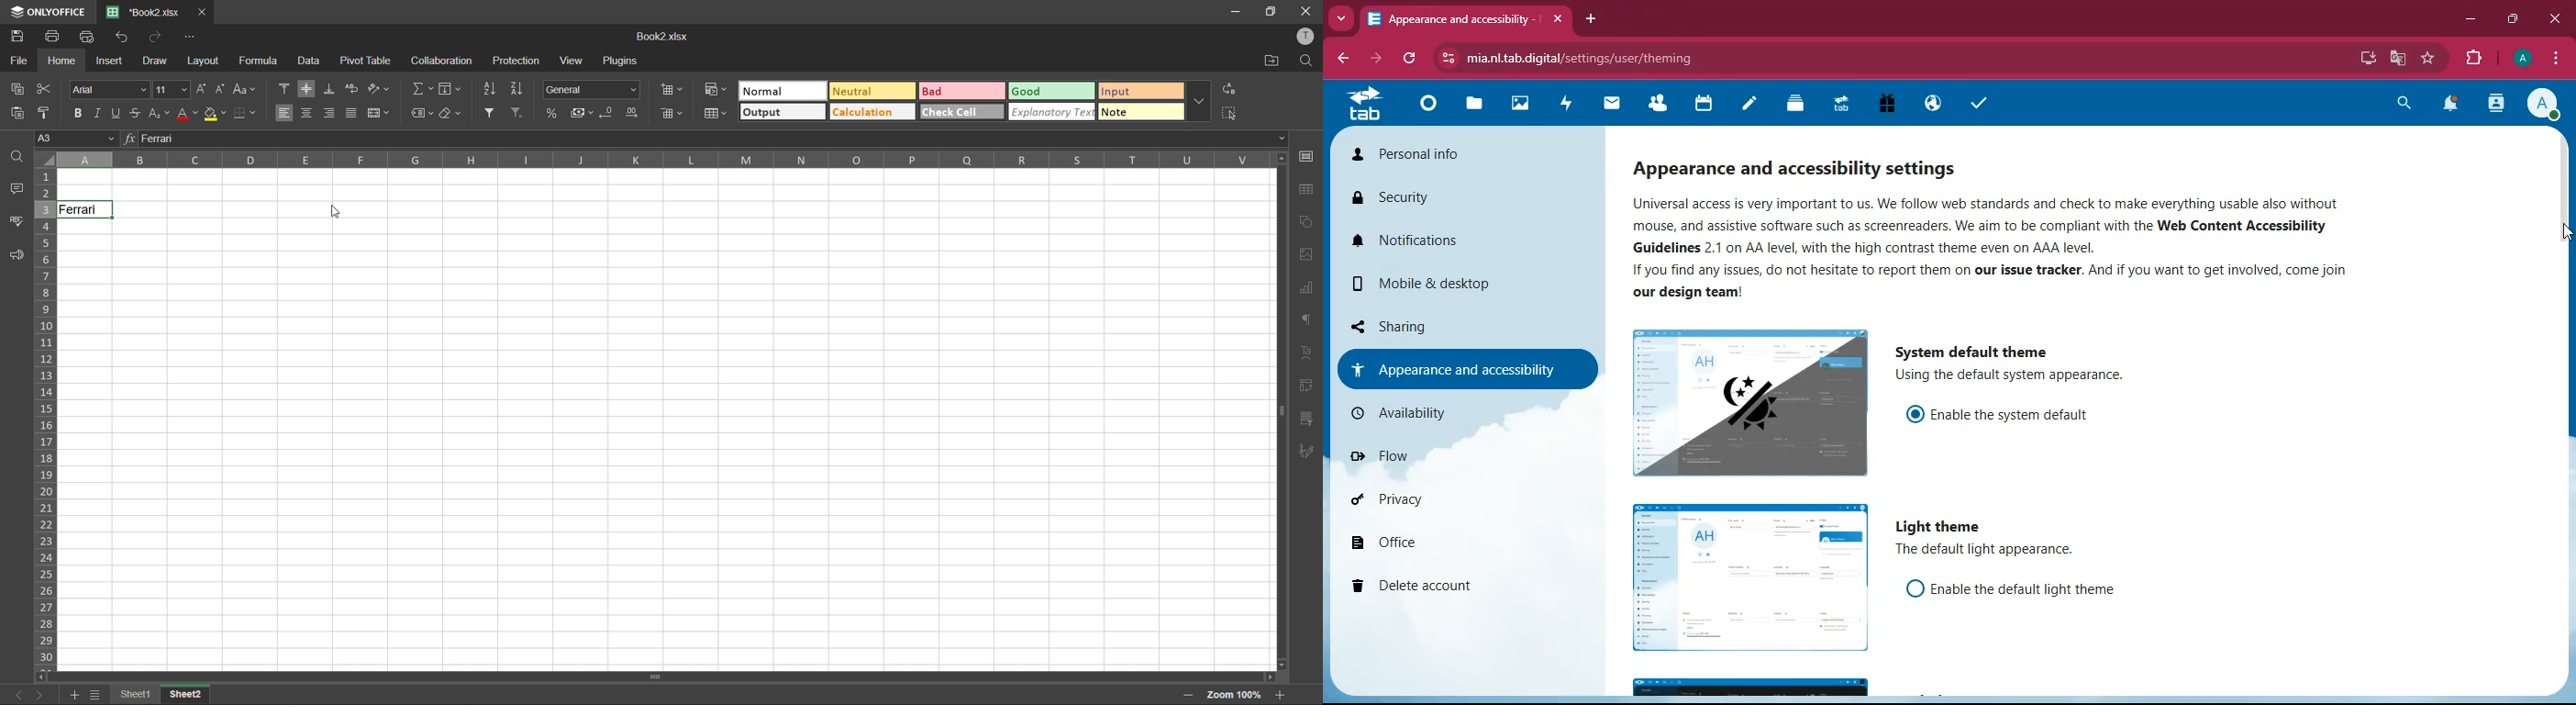 This screenshot has width=2576, height=728. Describe the element at coordinates (62, 60) in the screenshot. I see `home` at that location.